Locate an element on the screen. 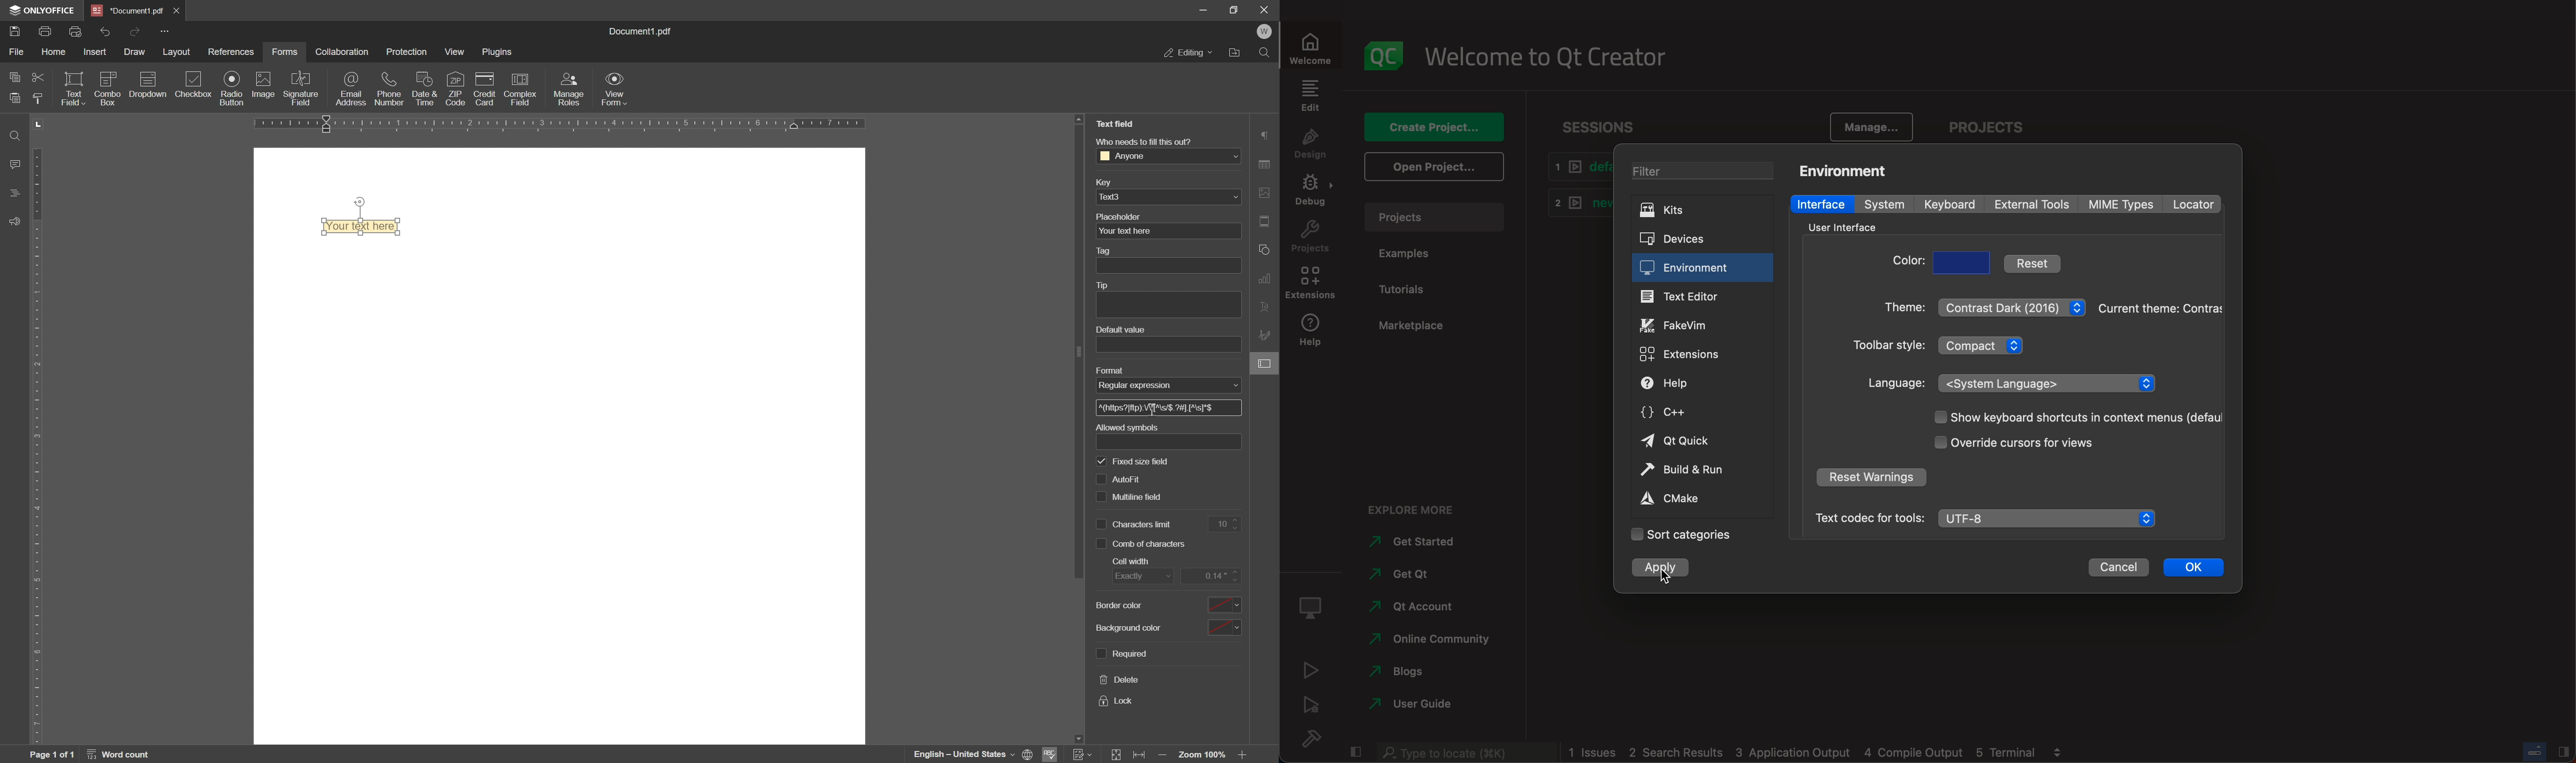 The width and height of the screenshot is (2576, 784). debug is located at coordinates (1314, 194).